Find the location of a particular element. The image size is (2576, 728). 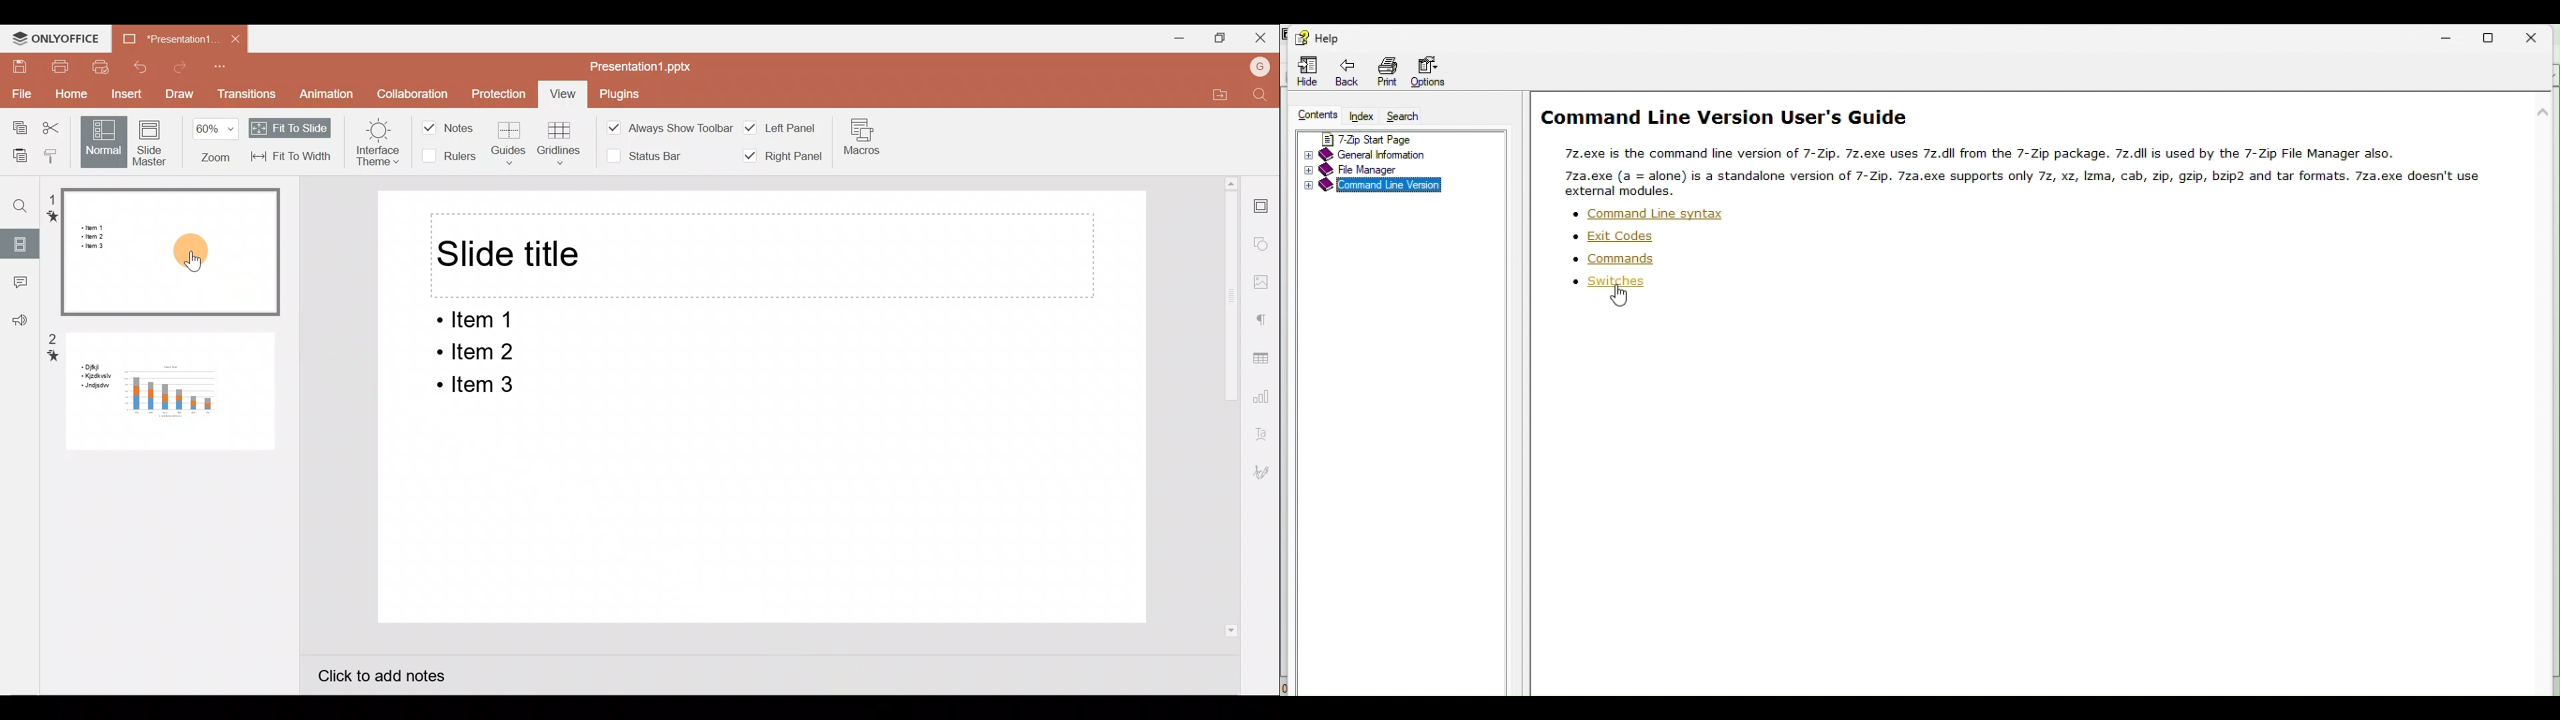

Right panel is located at coordinates (787, 161).